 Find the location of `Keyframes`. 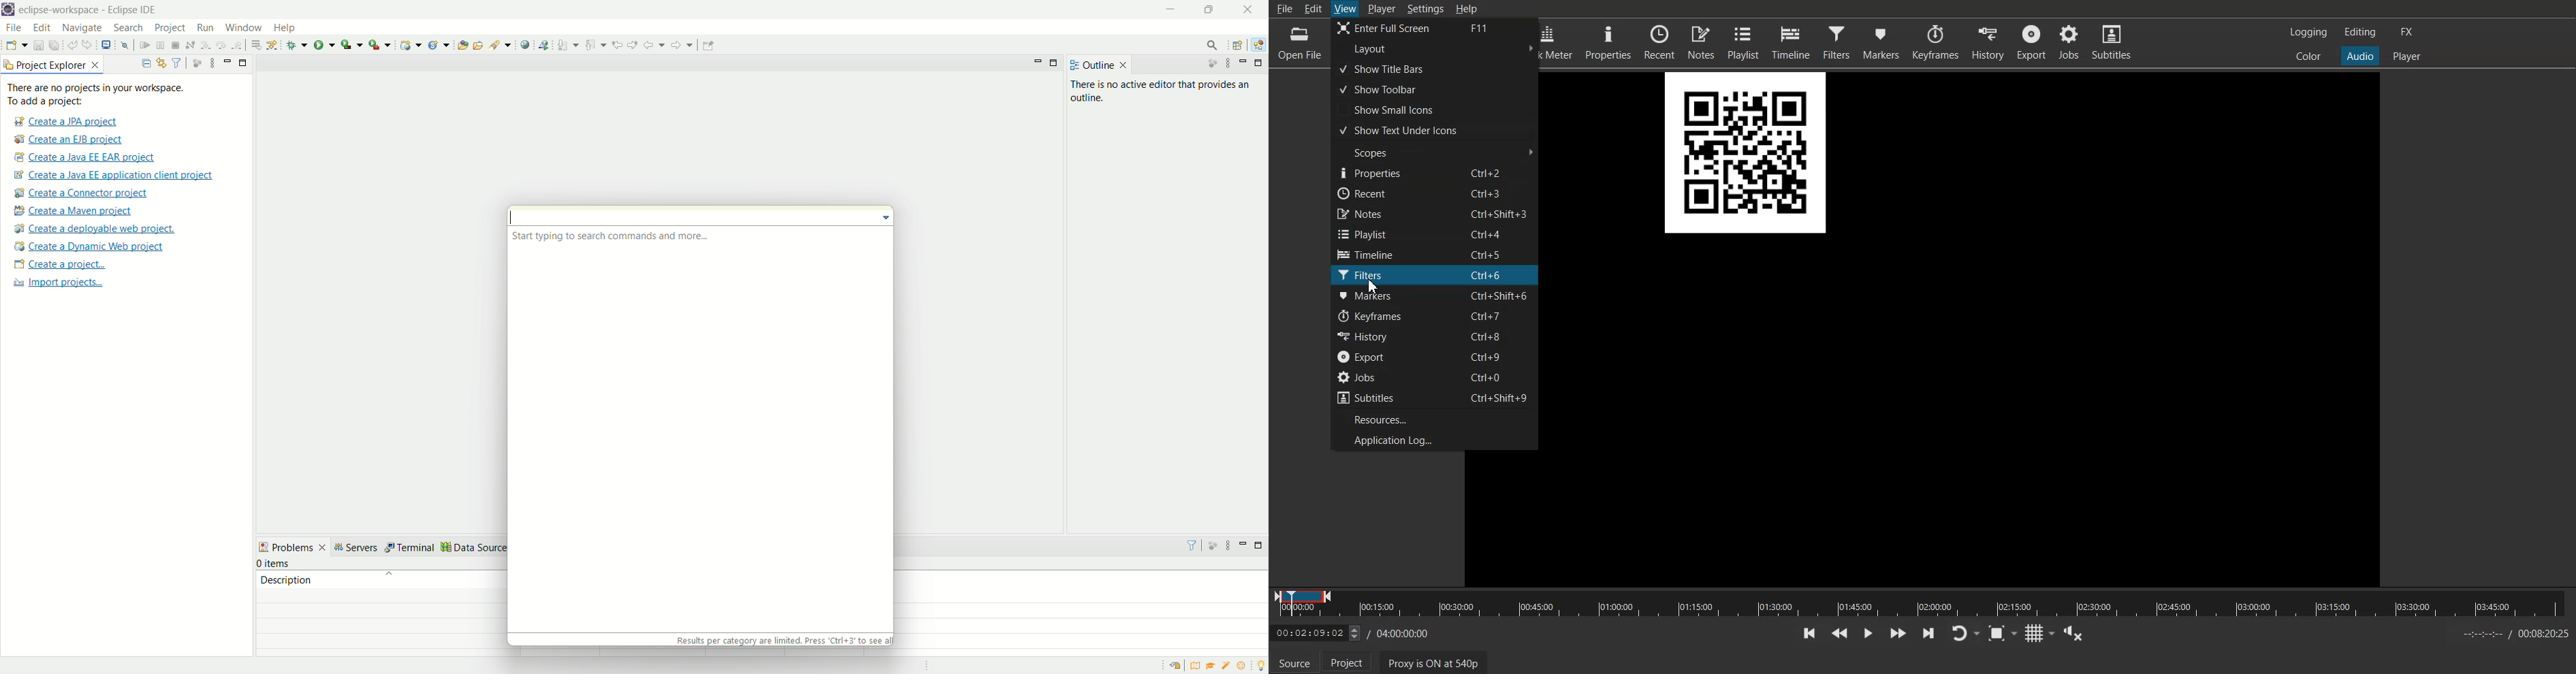

Keyframes is located at coordinates (1434, 317).